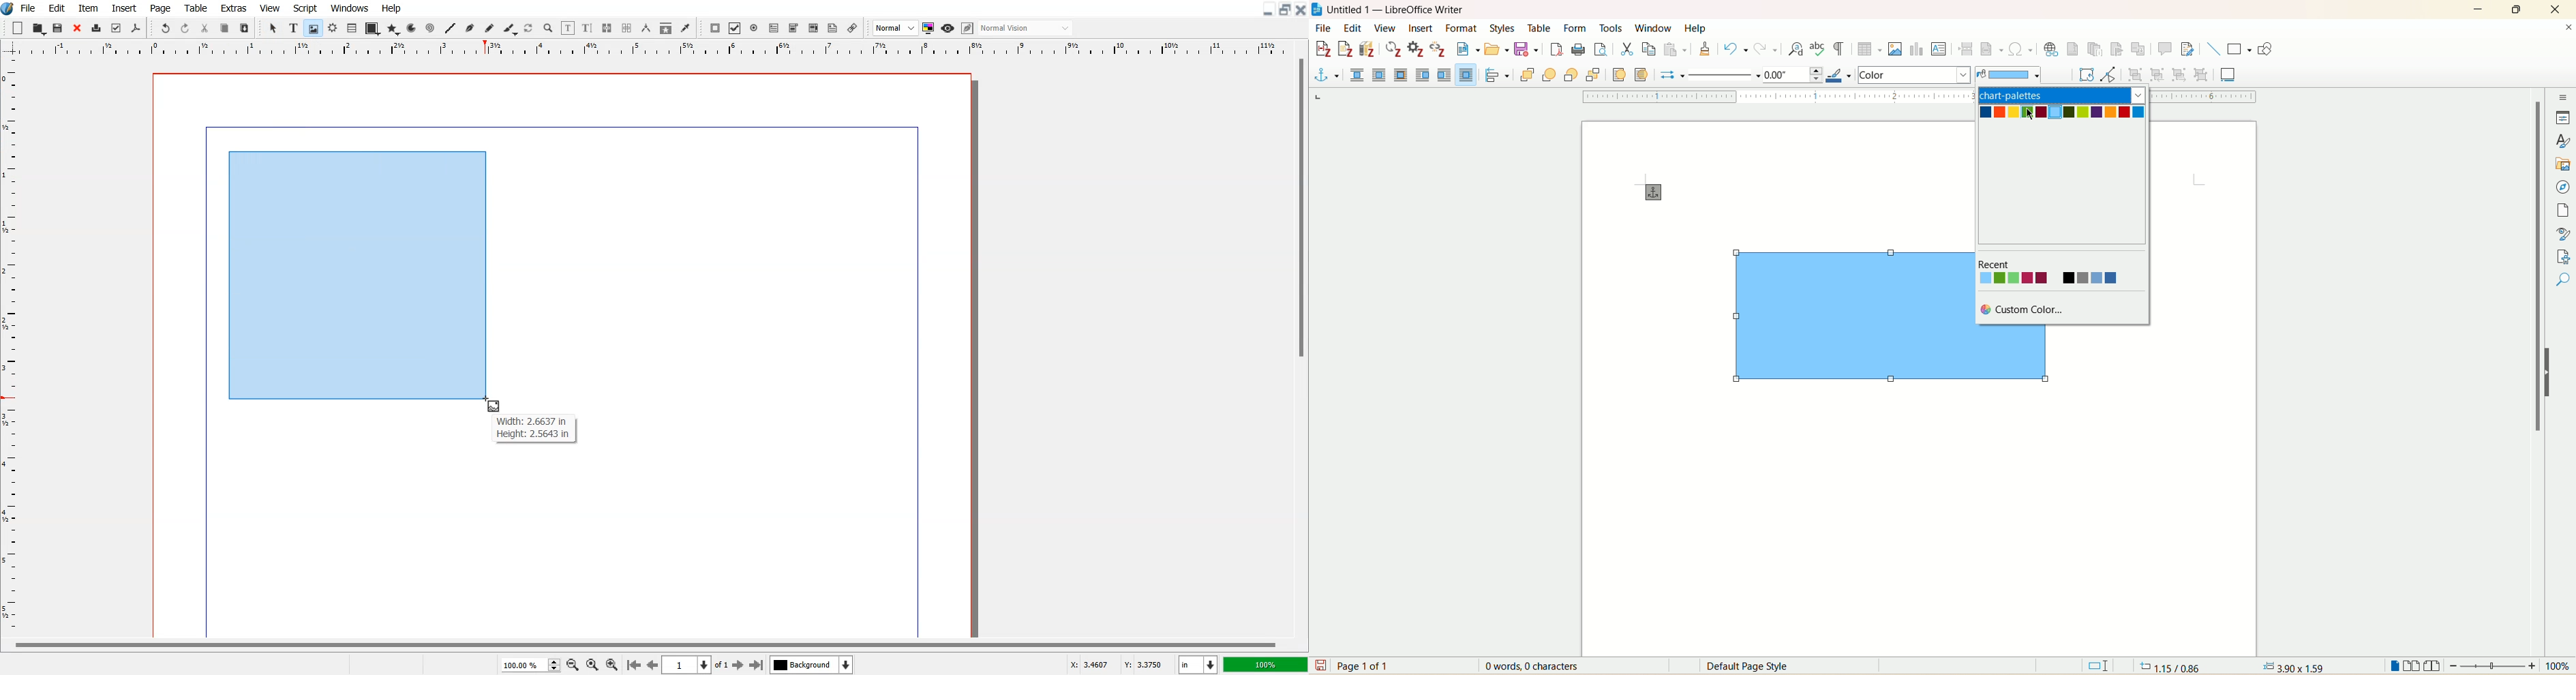  Describe the element at coordinates (685, 28) in the screenshot. I see `Eye Dropper` at that location.